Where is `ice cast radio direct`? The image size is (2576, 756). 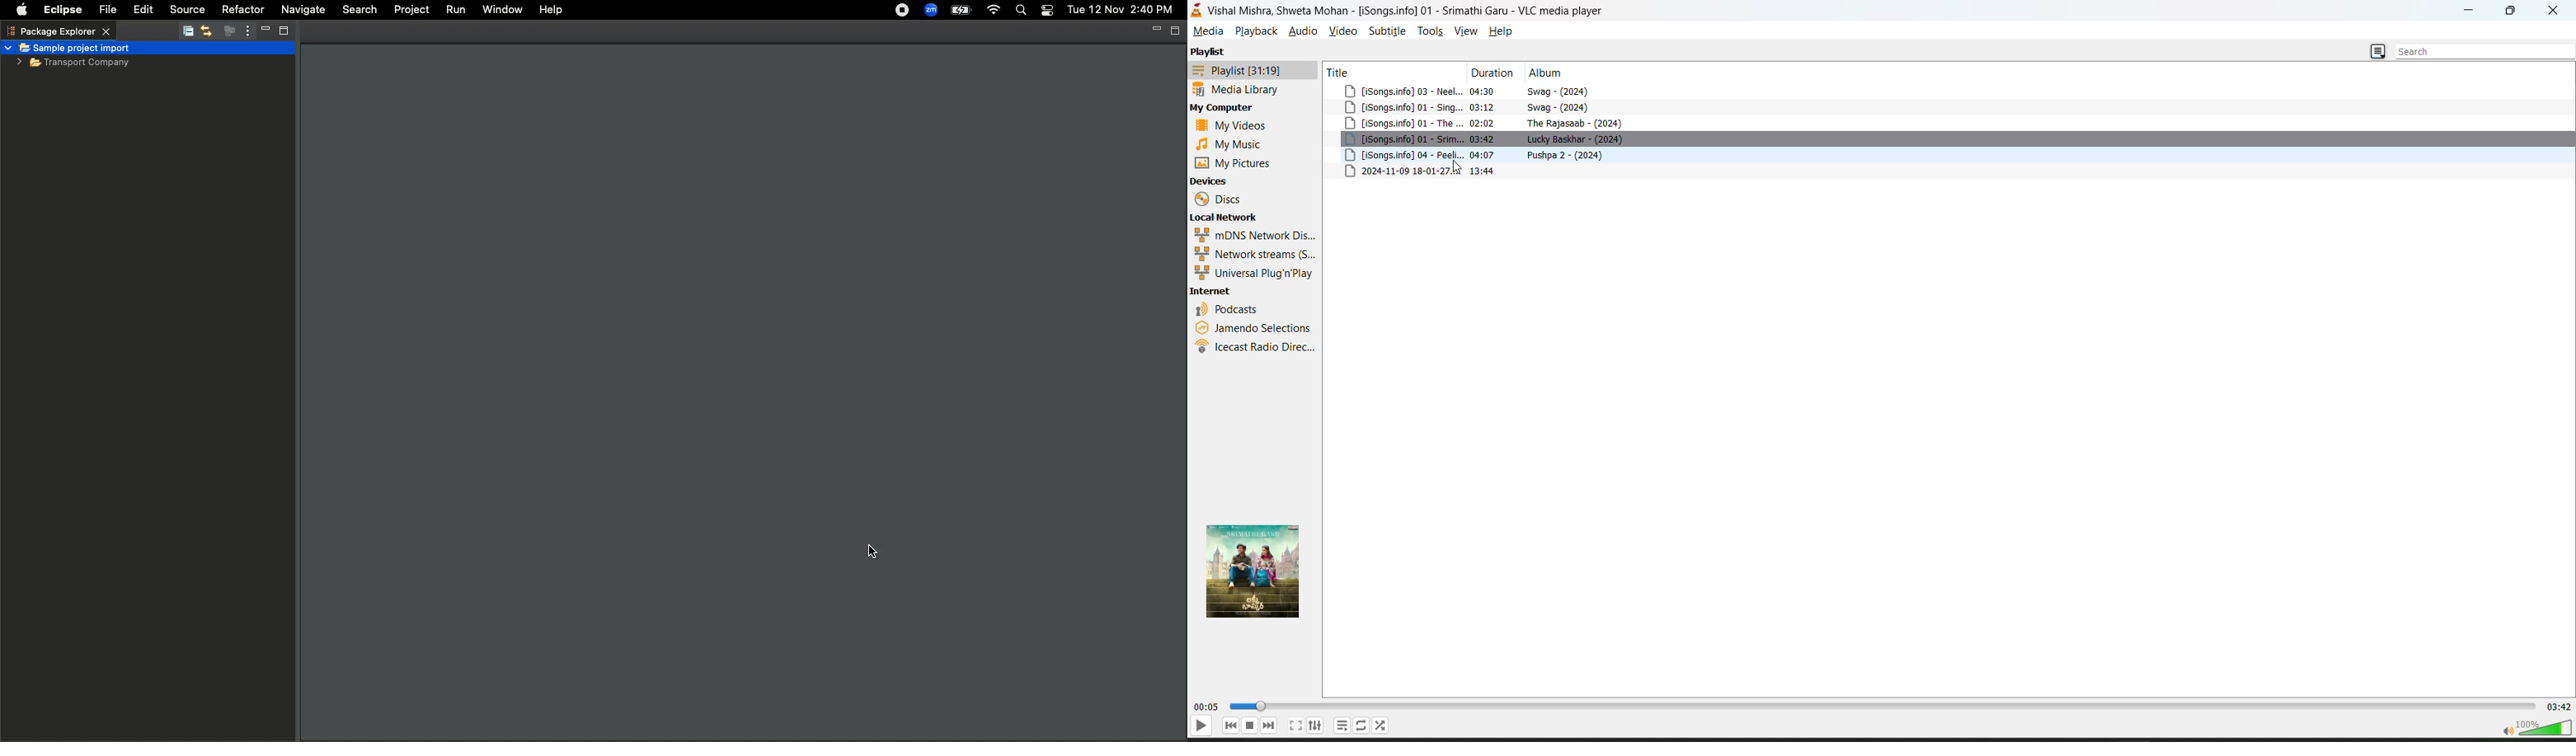 ice cast radio direct is located at coordinates (1256, 348).